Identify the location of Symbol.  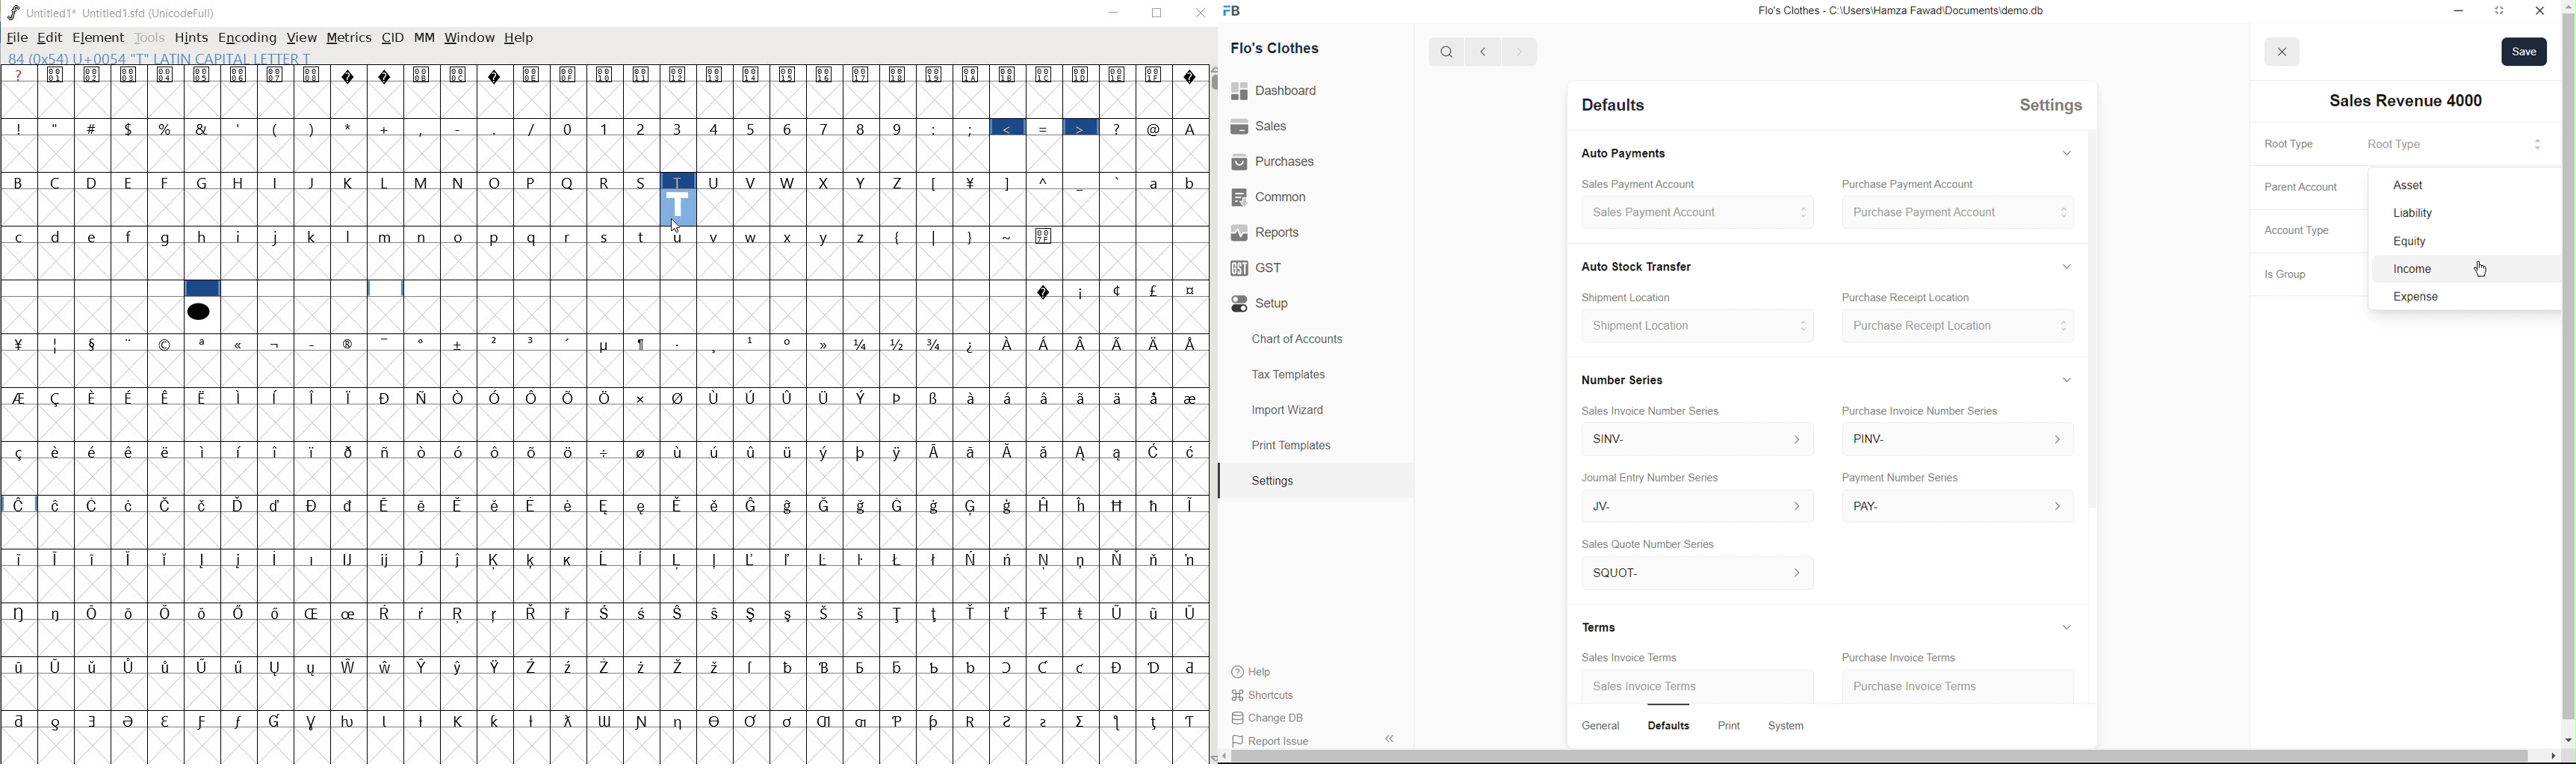
(497, 74).